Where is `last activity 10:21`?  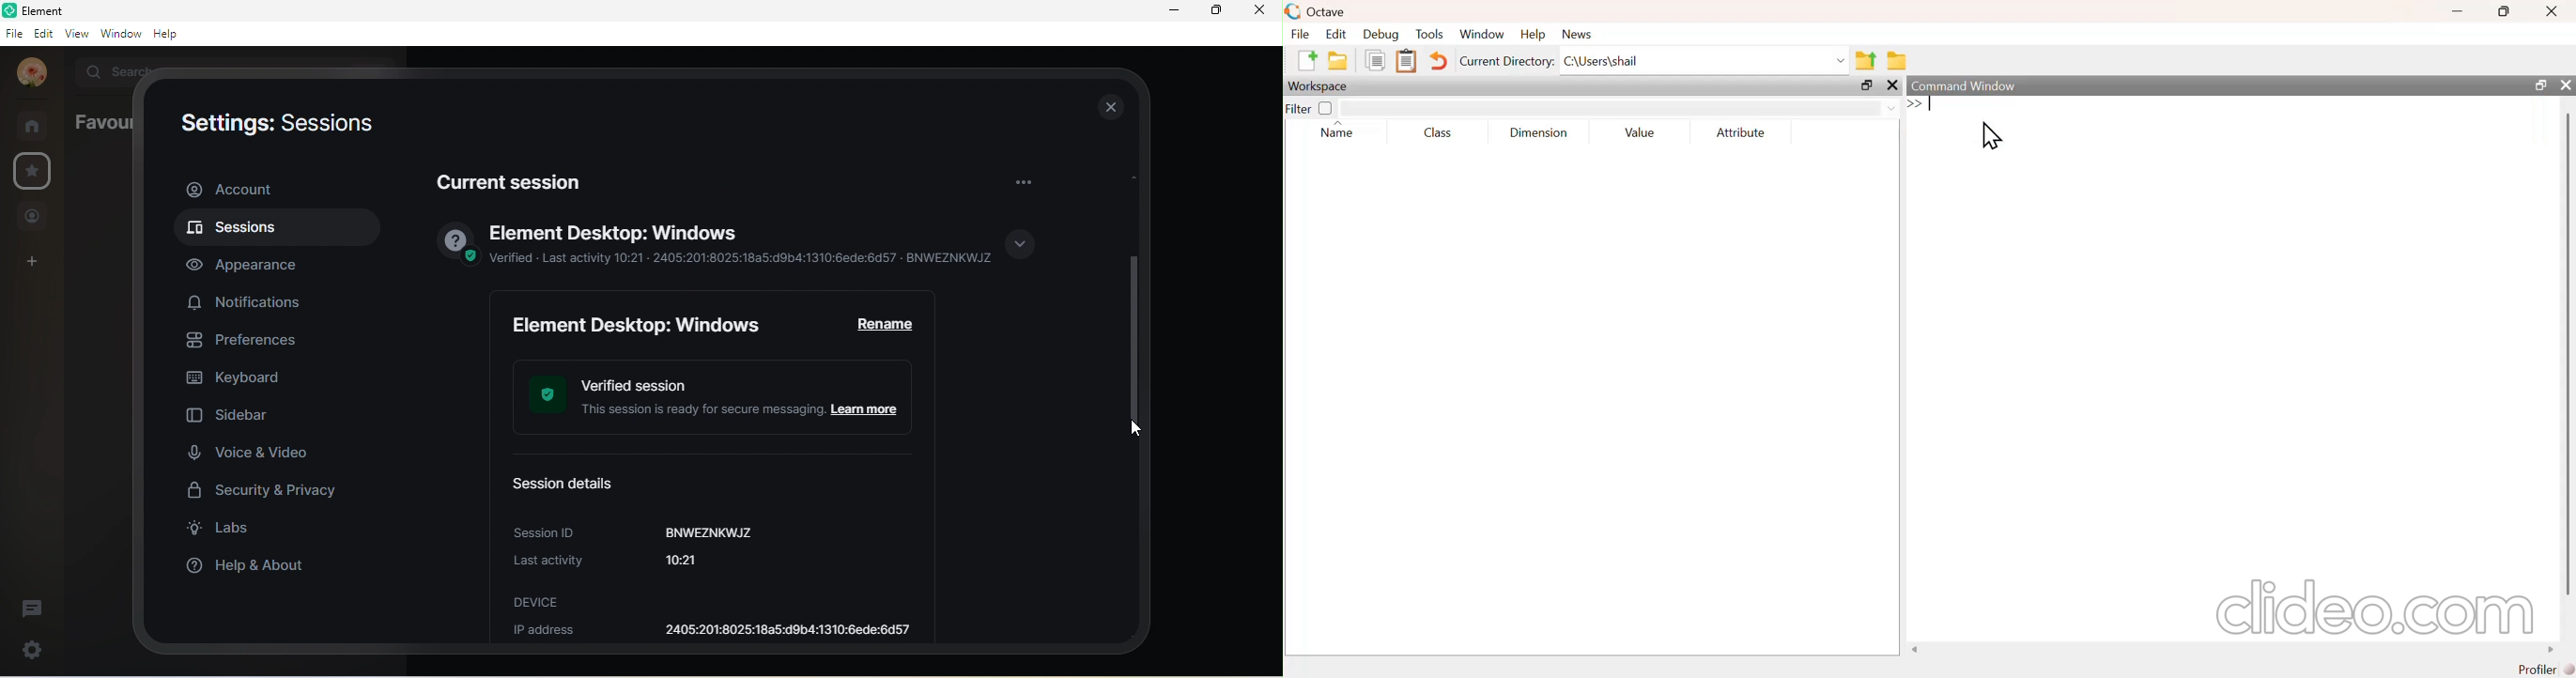
last activity 10:21 is located at coordinates (628, 562).